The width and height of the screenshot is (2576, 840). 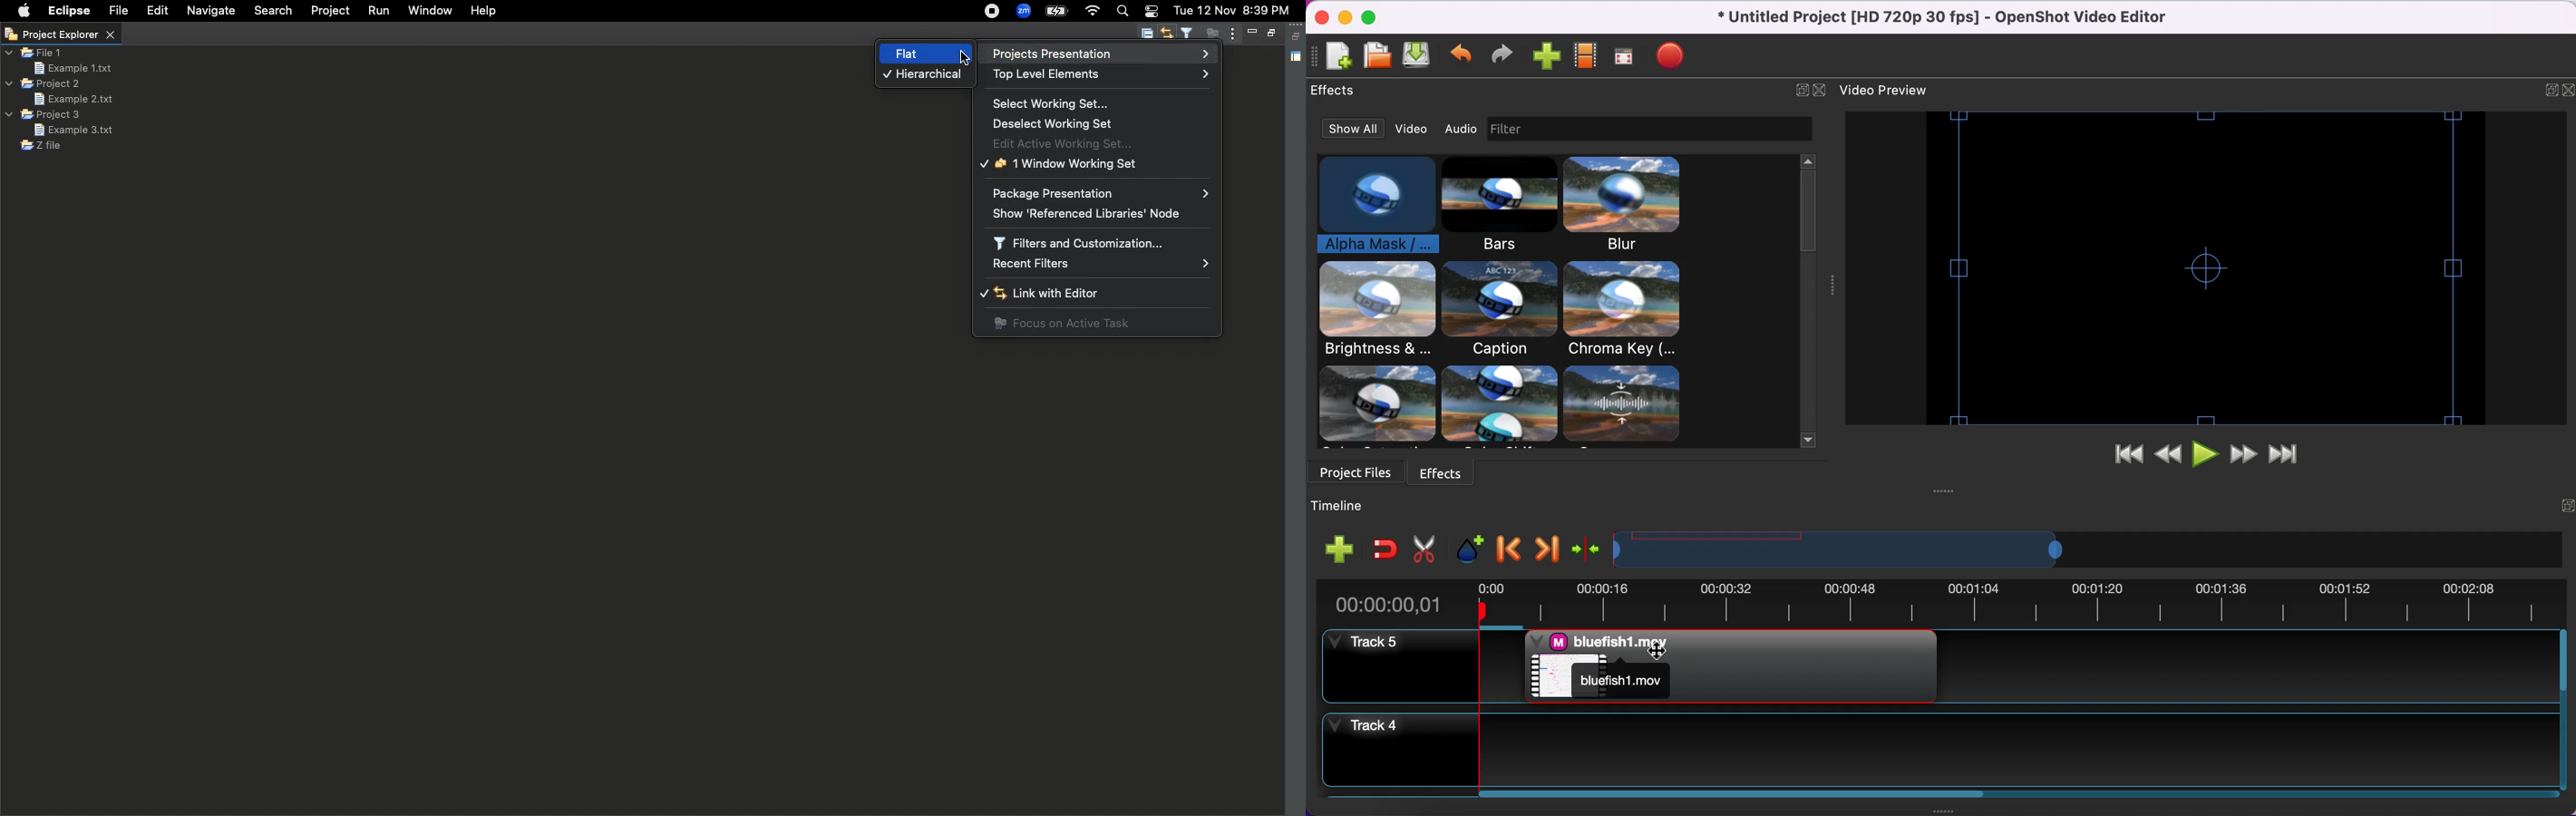 What do you see at coordinates (2245, 453) in the screenshot?
I see `fast forward` at bounding box center [2245, 453].